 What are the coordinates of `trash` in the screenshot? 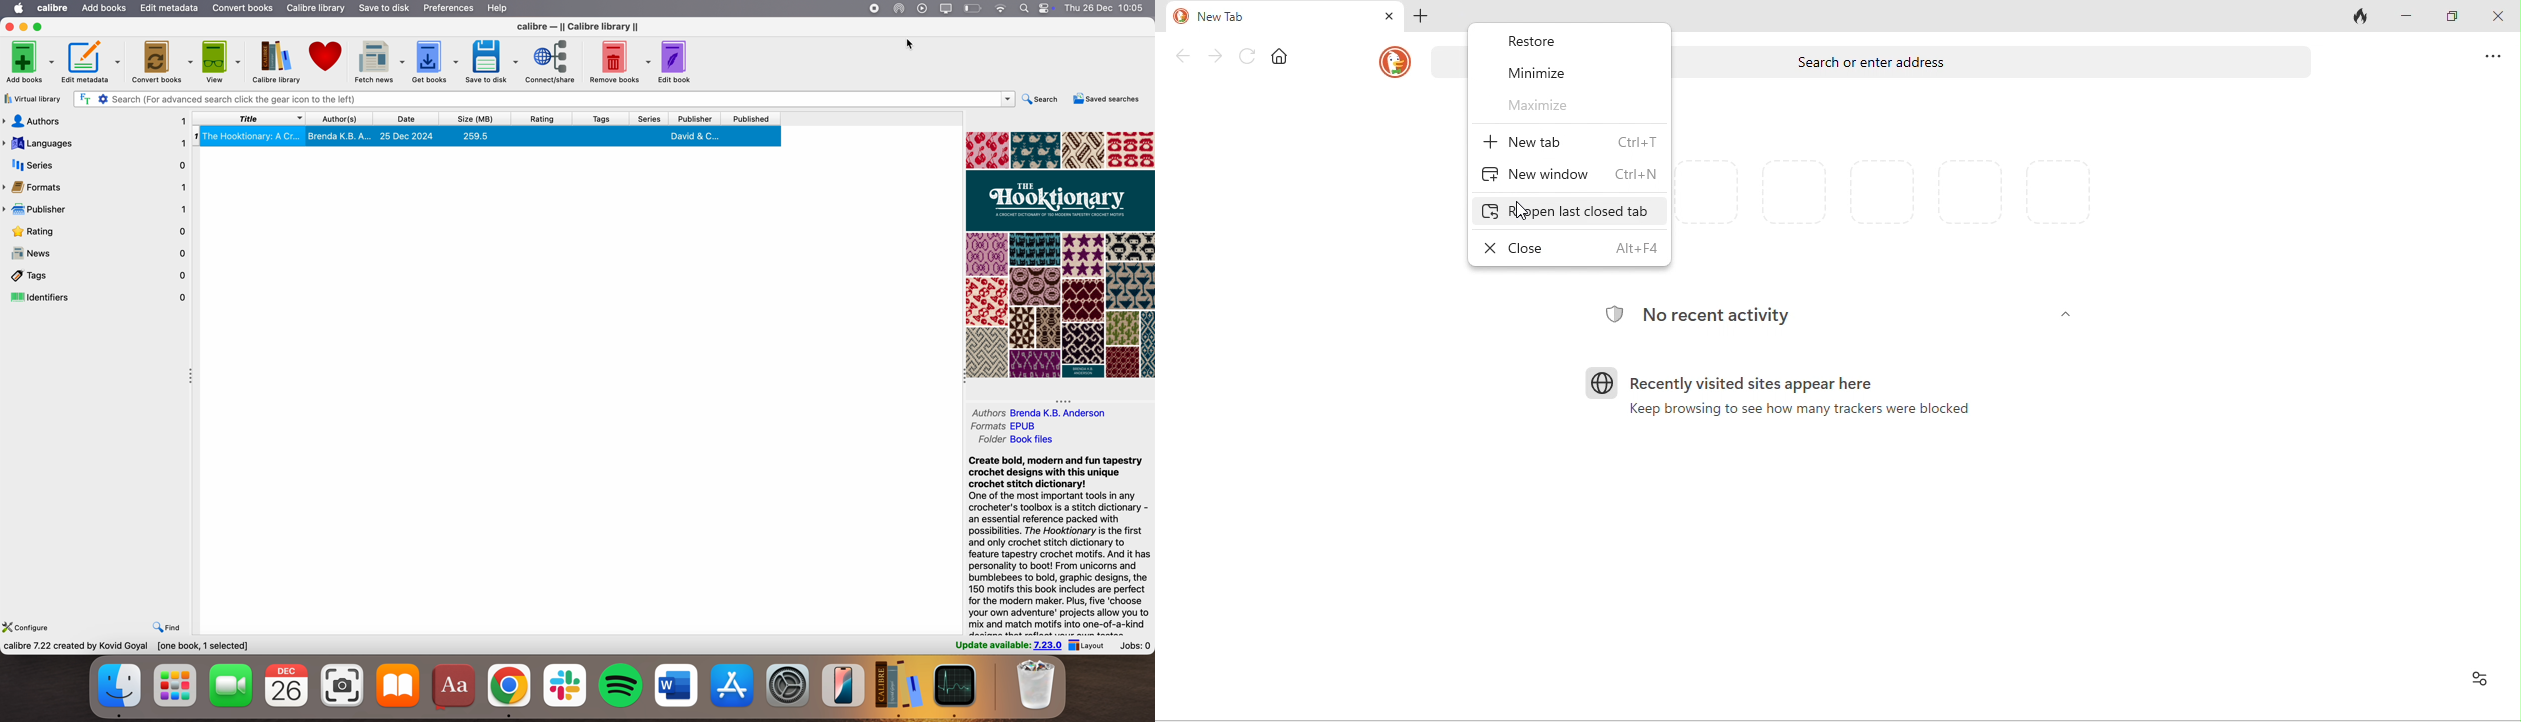 It's located at (1037, 684).